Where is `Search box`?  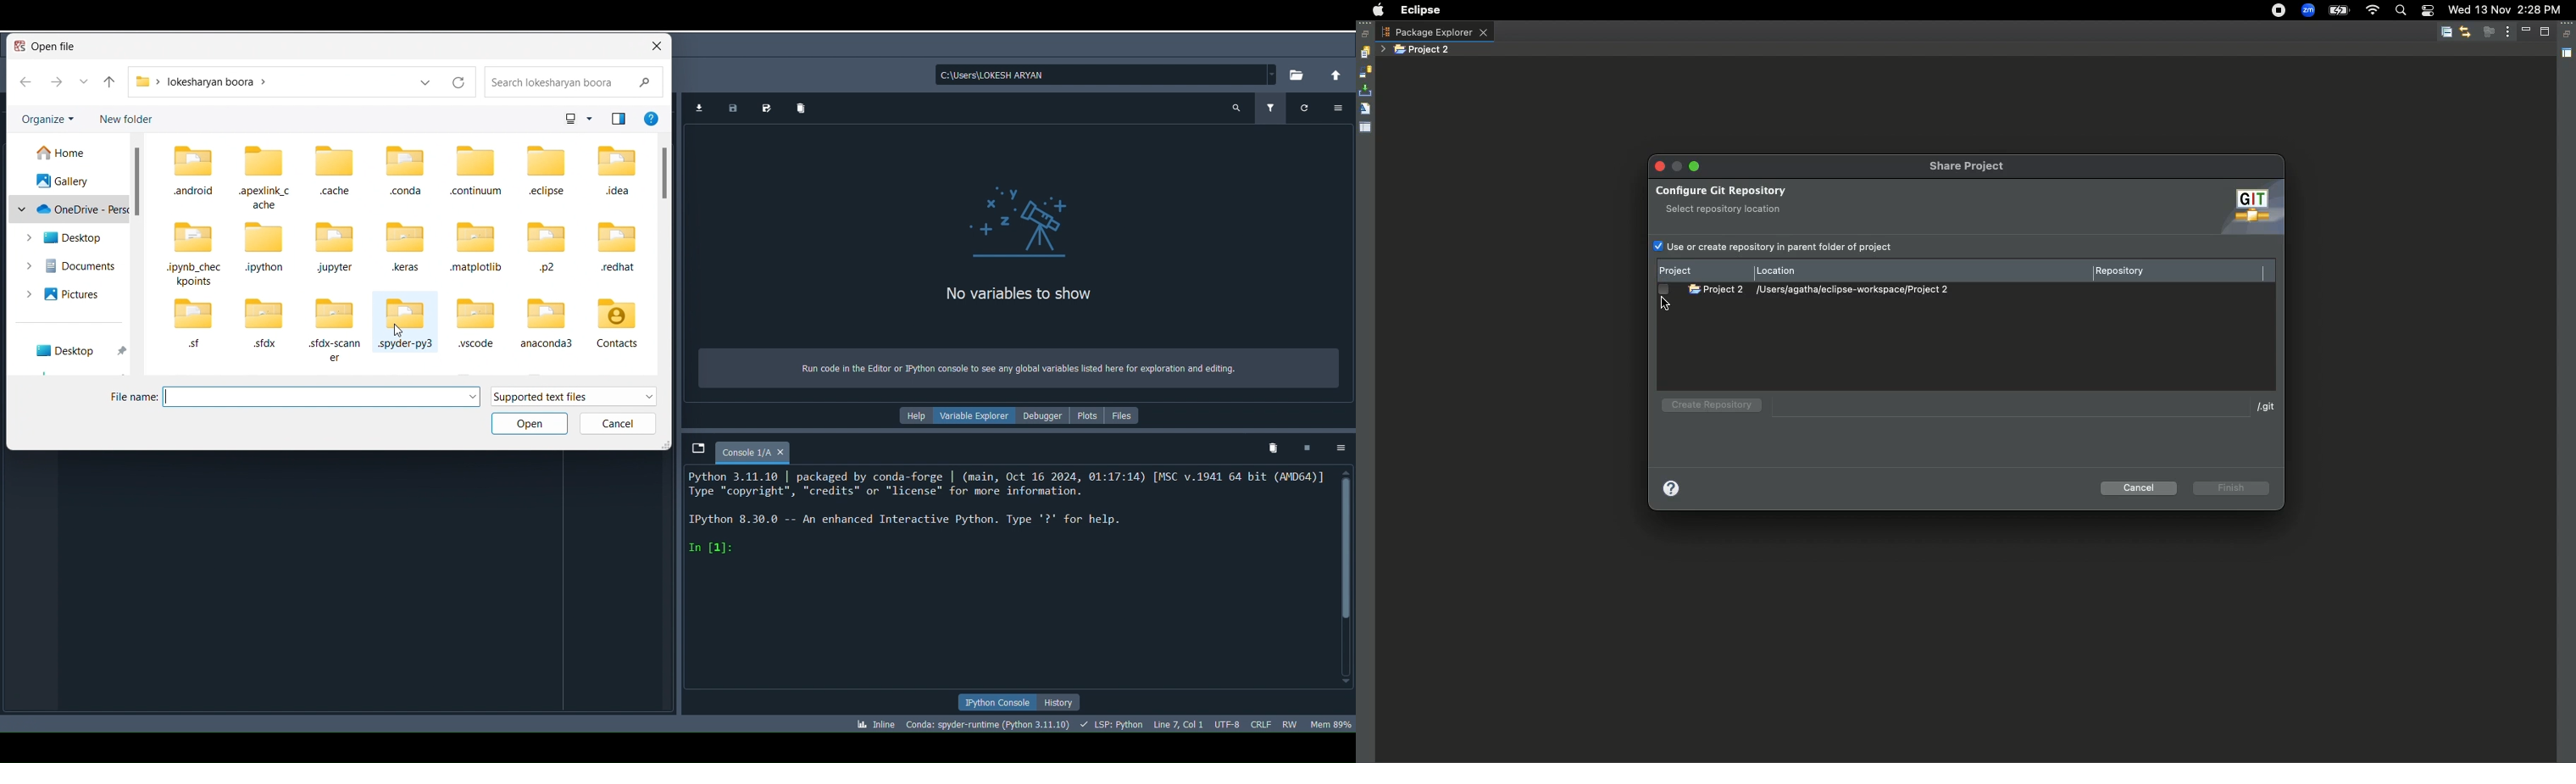
Search box is located at coordinates (573, 83).